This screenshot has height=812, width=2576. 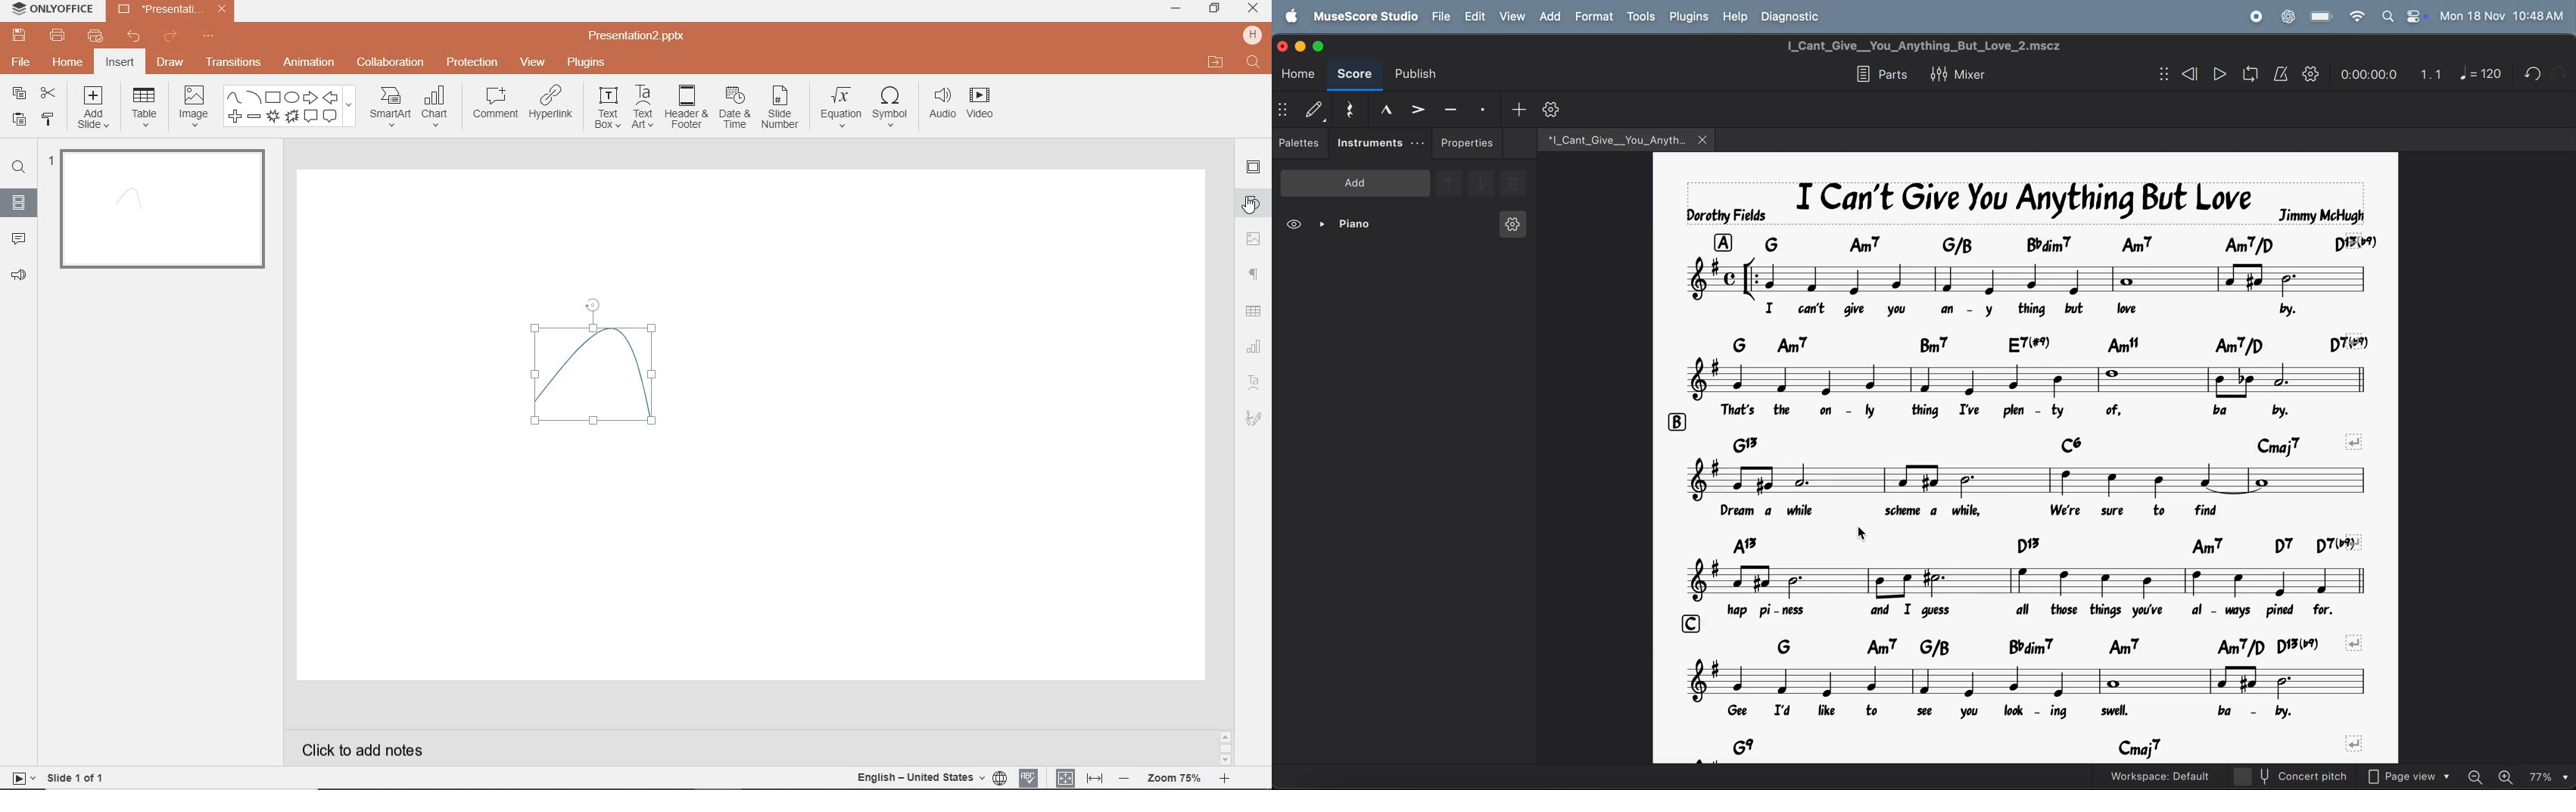 I want to click on TRANSITIONS, so click(x=235, y=64).